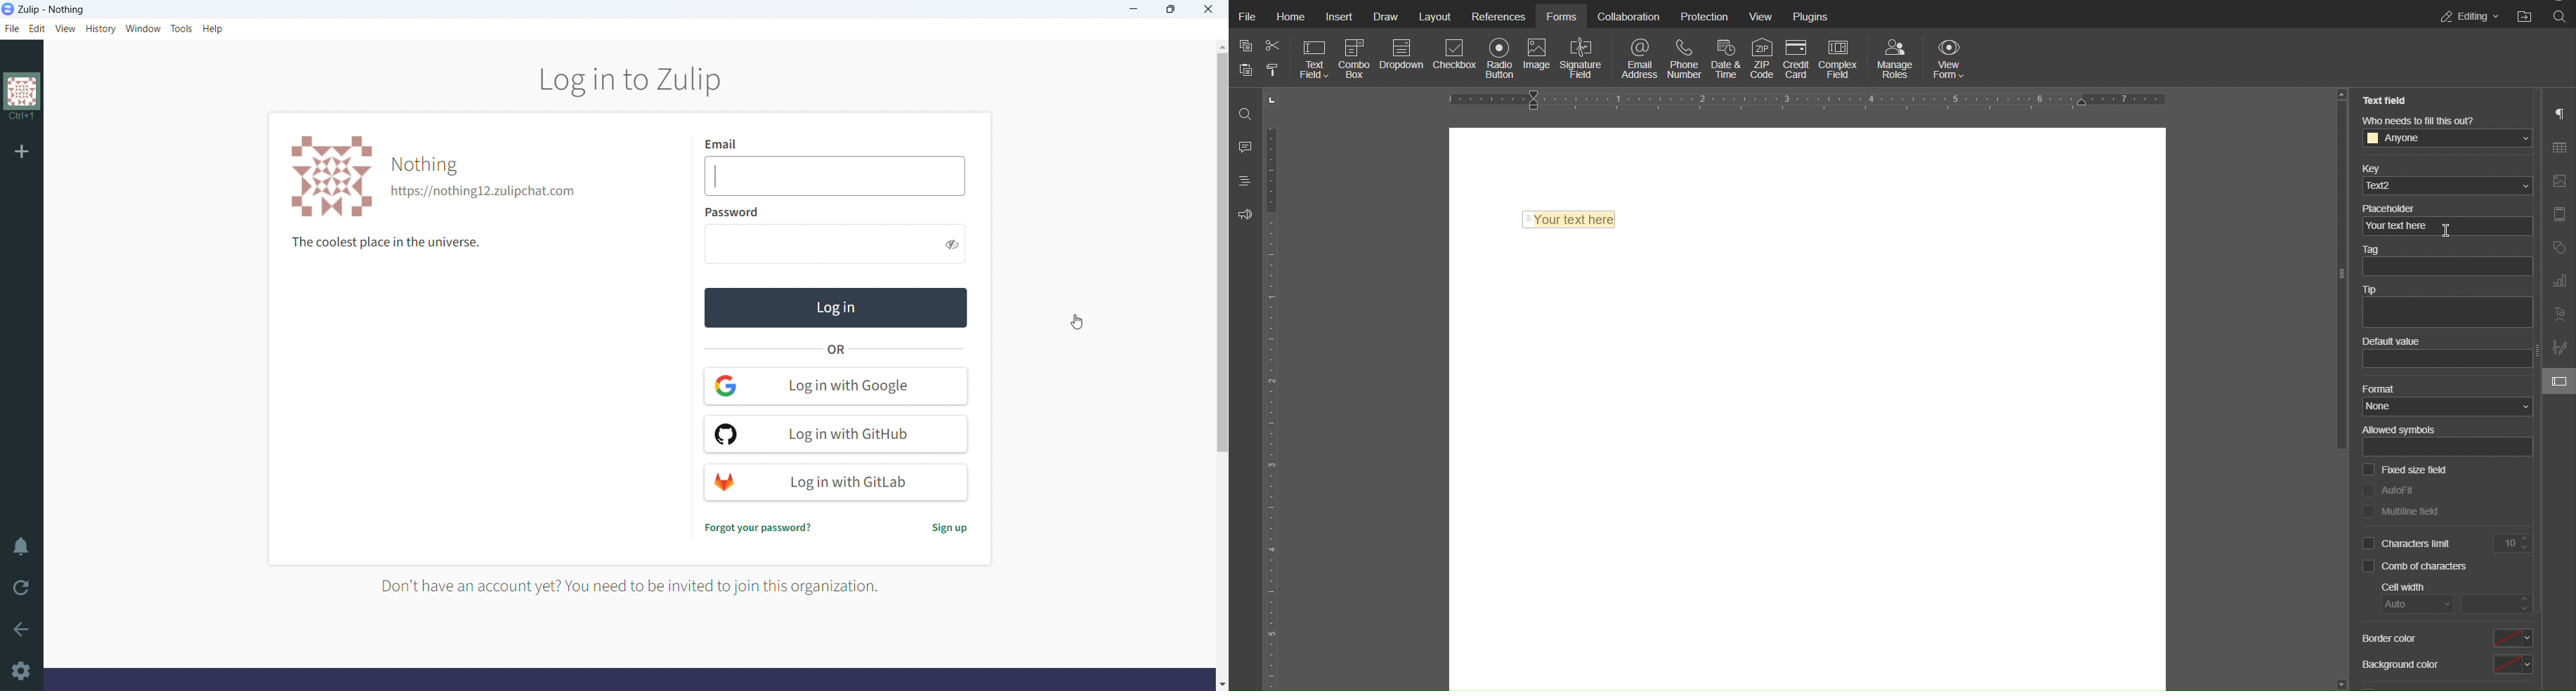  Describe the element at coordinates (1246, 215) in the screenshot. I see `Feedback & Support` at that location.